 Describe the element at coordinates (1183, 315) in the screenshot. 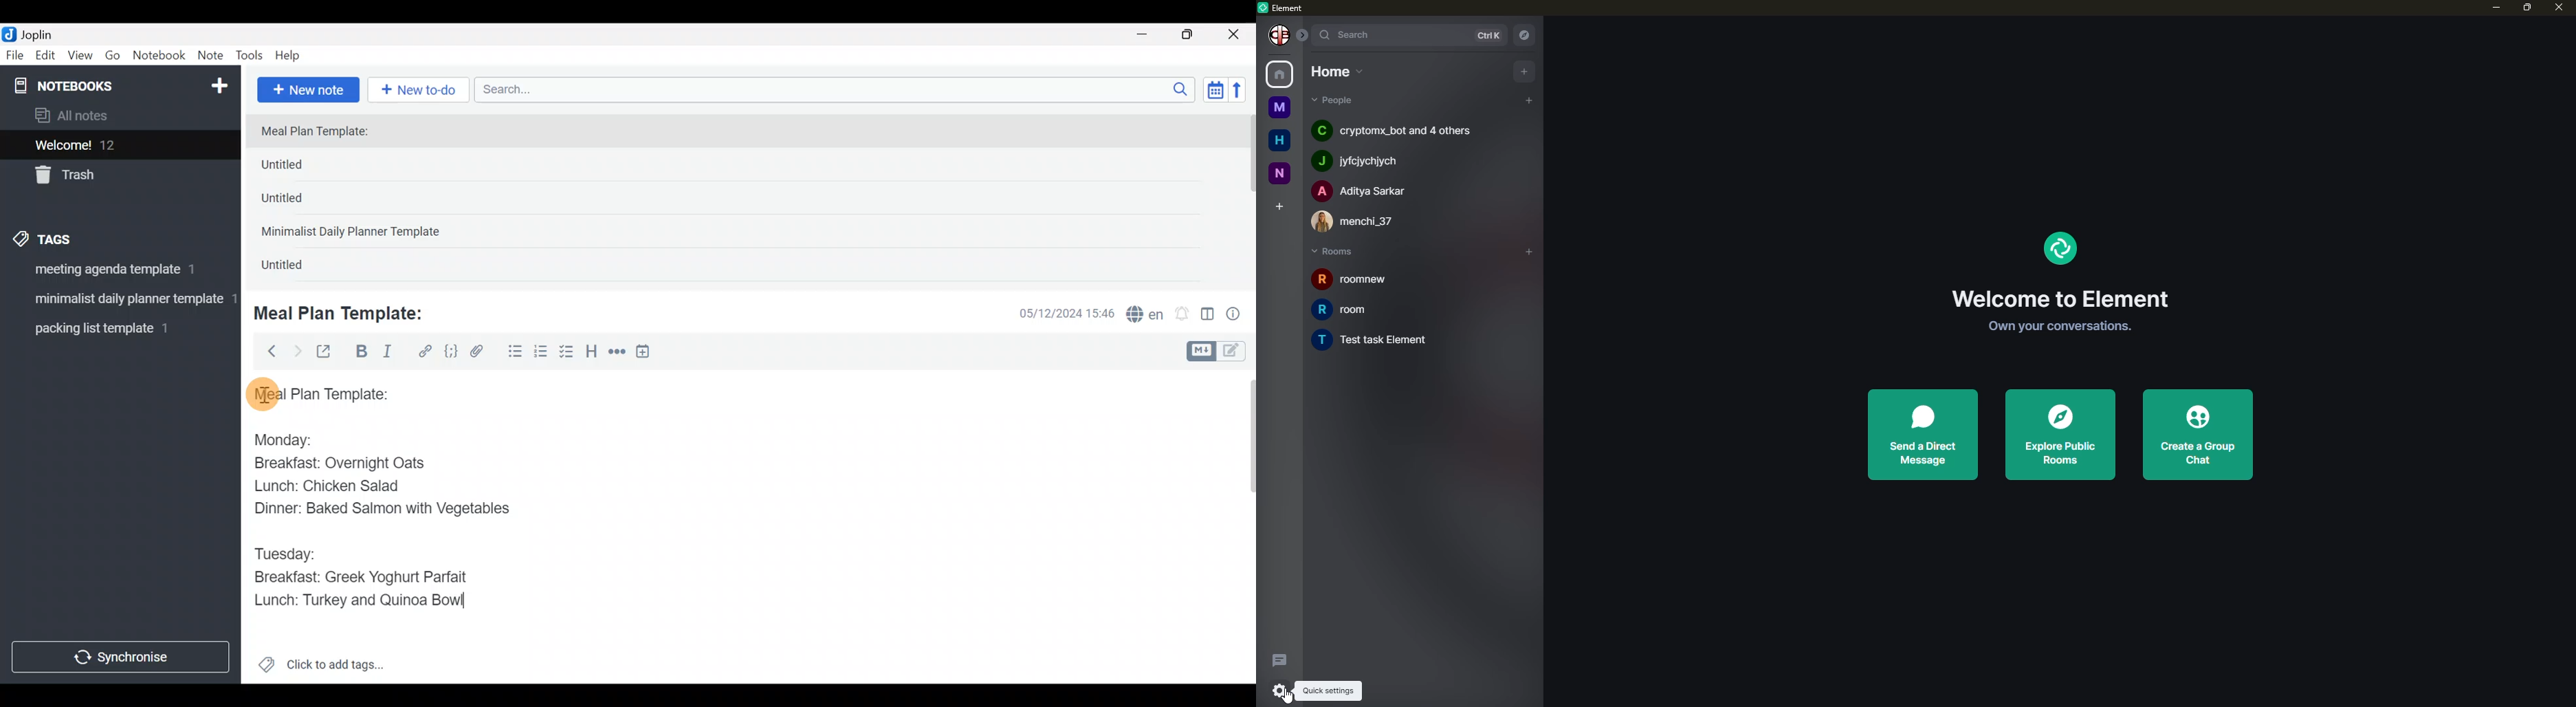

I see `Set alarm` at that location.